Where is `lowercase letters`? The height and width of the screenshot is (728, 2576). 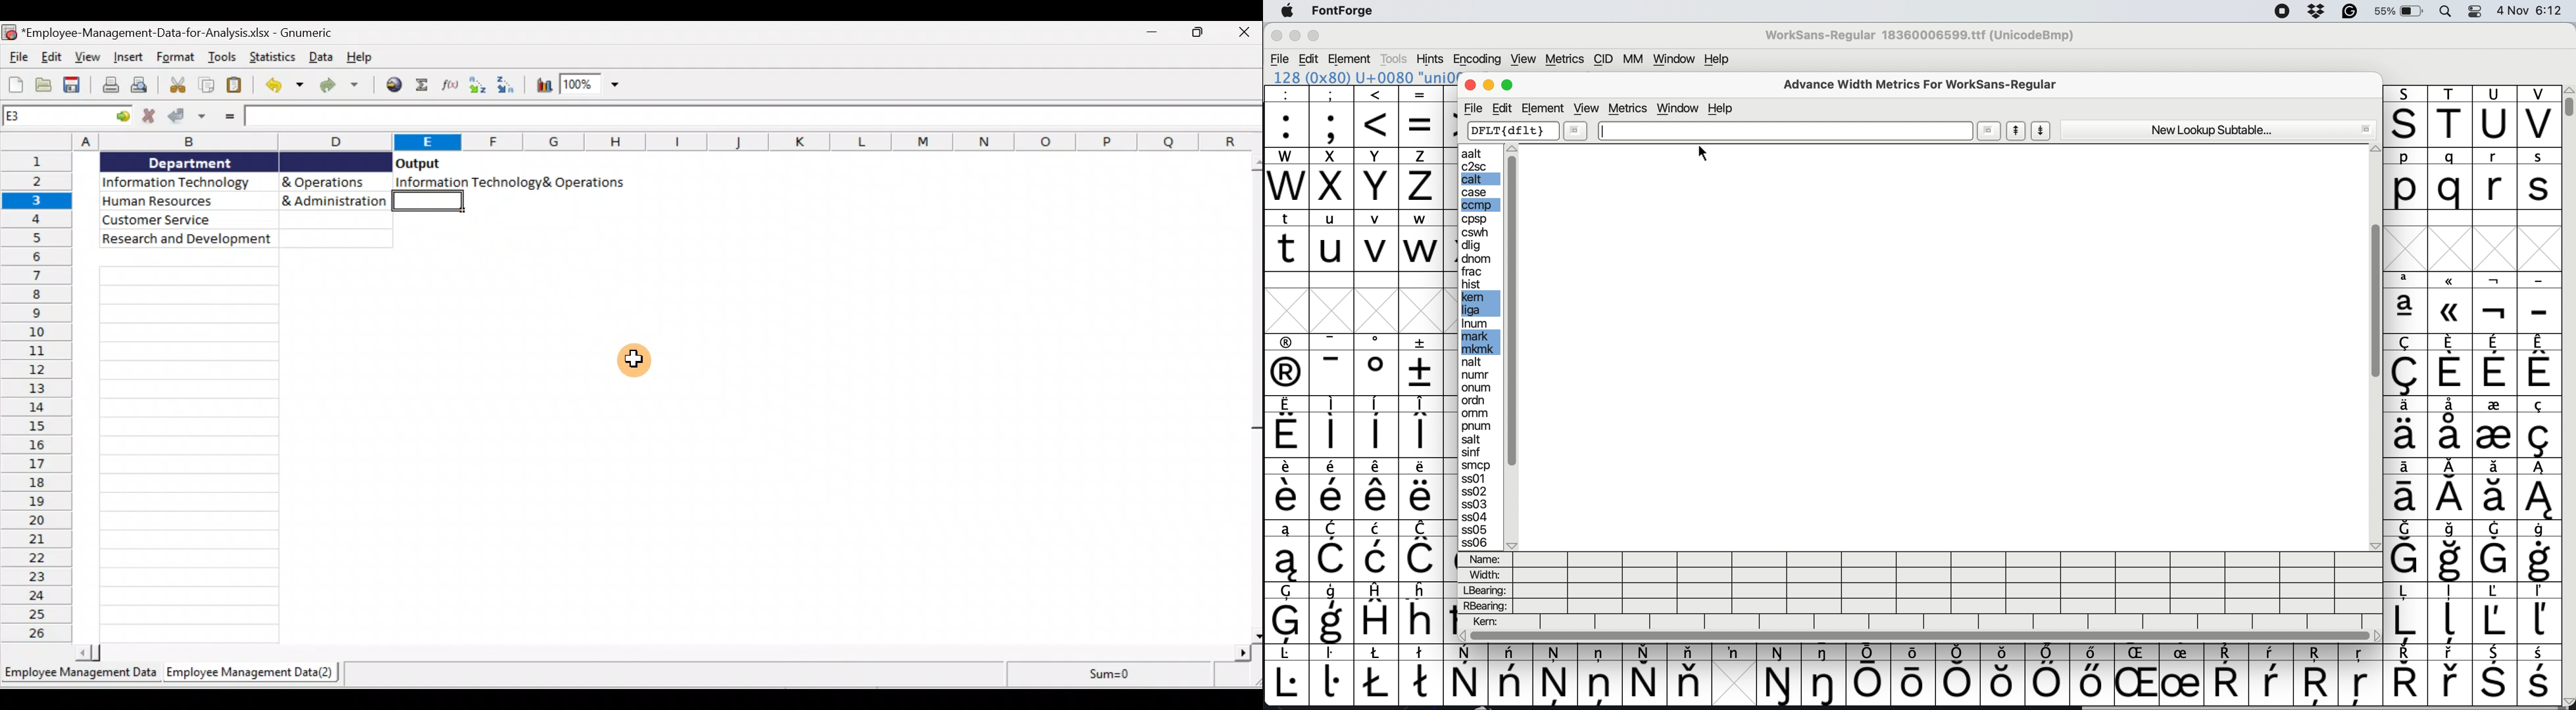
lowercase letters is located at coordinates (2472, 154).